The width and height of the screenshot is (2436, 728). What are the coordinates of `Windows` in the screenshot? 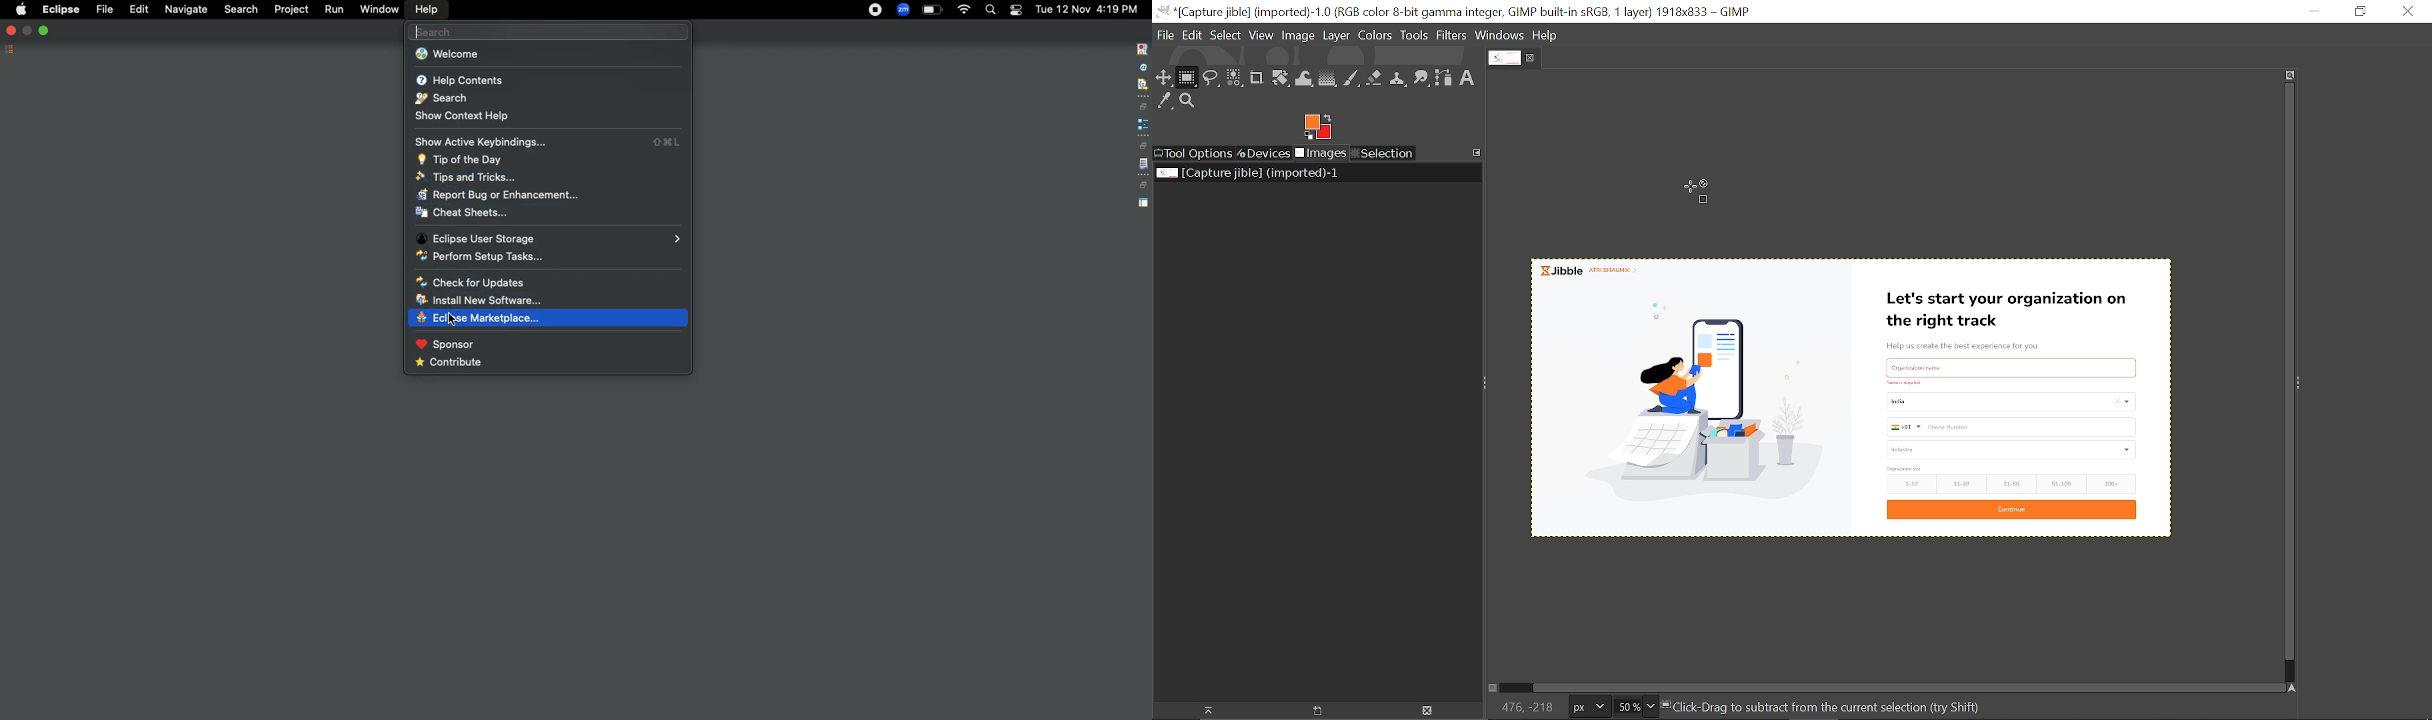 It's located at (1499, 36).